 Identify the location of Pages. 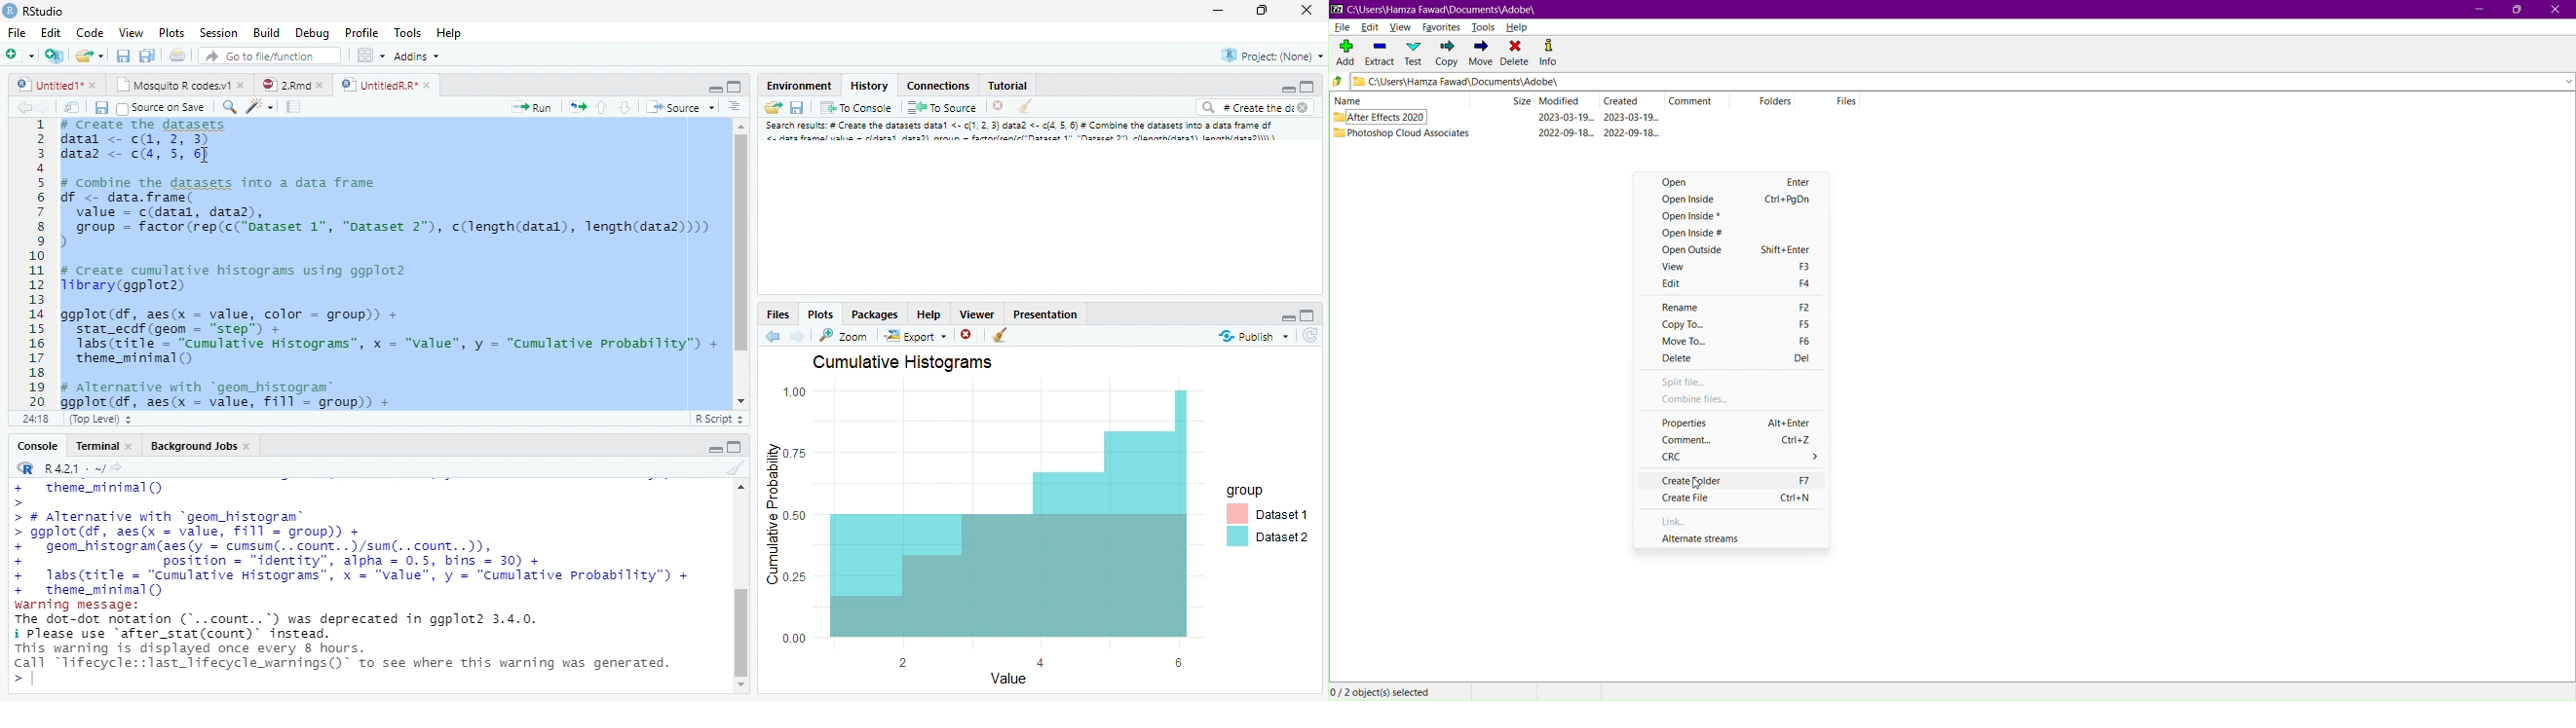
(578, 109).